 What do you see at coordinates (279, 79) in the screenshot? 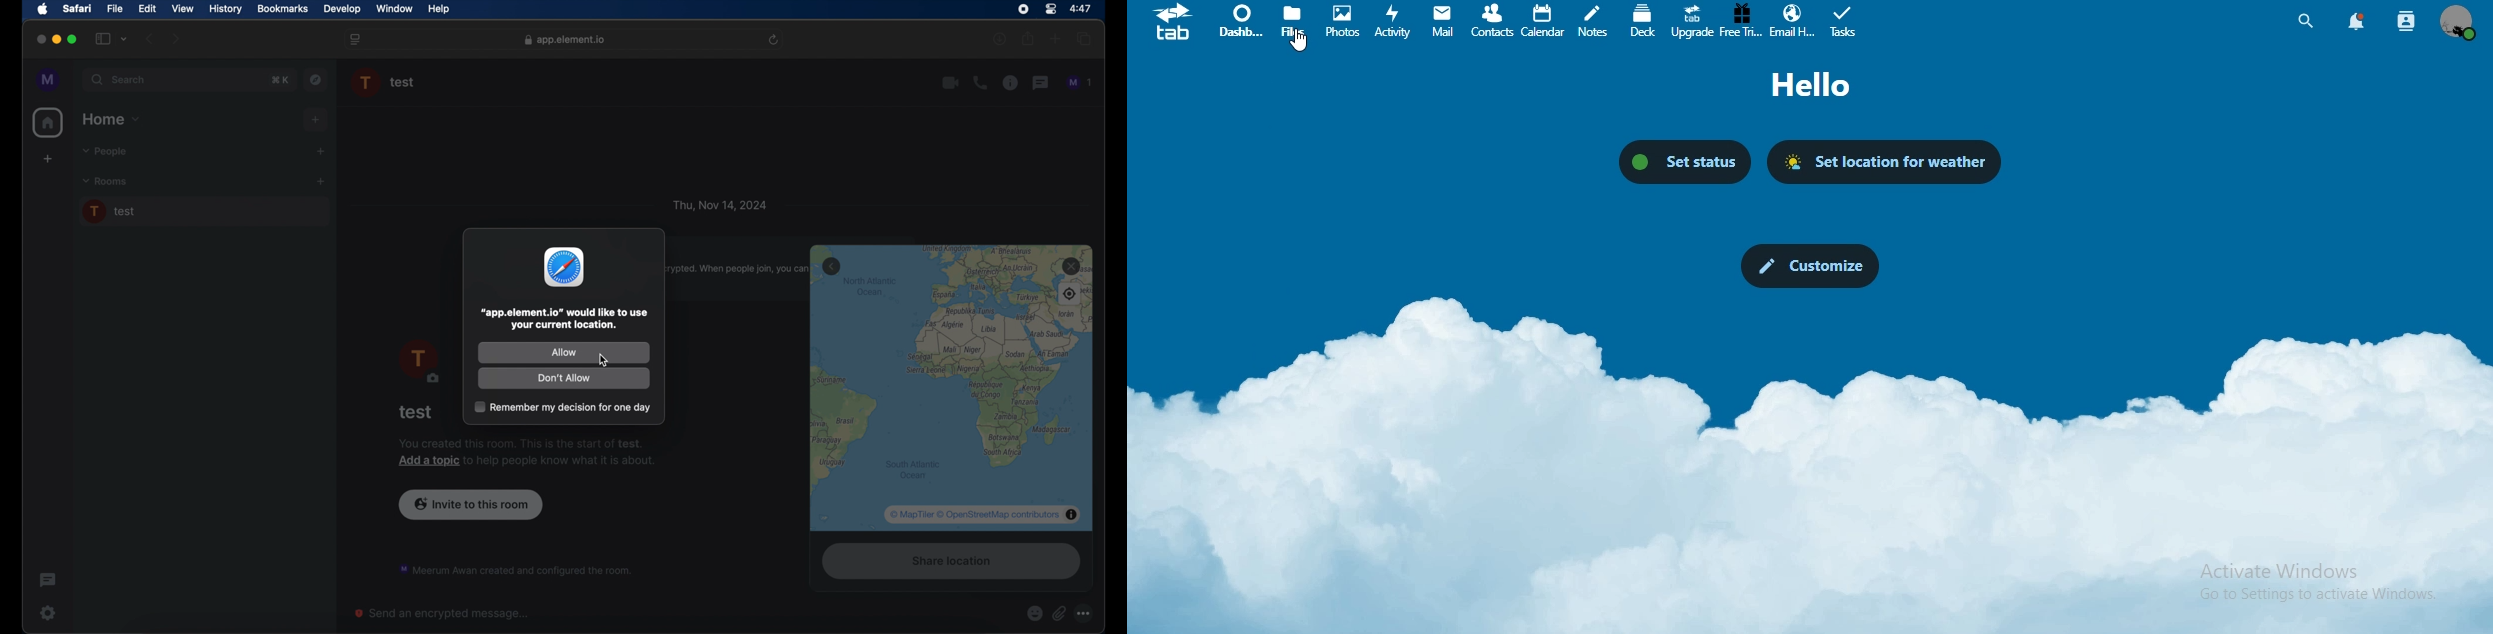
I see `search shortcut` at bounding box center [279, 79].